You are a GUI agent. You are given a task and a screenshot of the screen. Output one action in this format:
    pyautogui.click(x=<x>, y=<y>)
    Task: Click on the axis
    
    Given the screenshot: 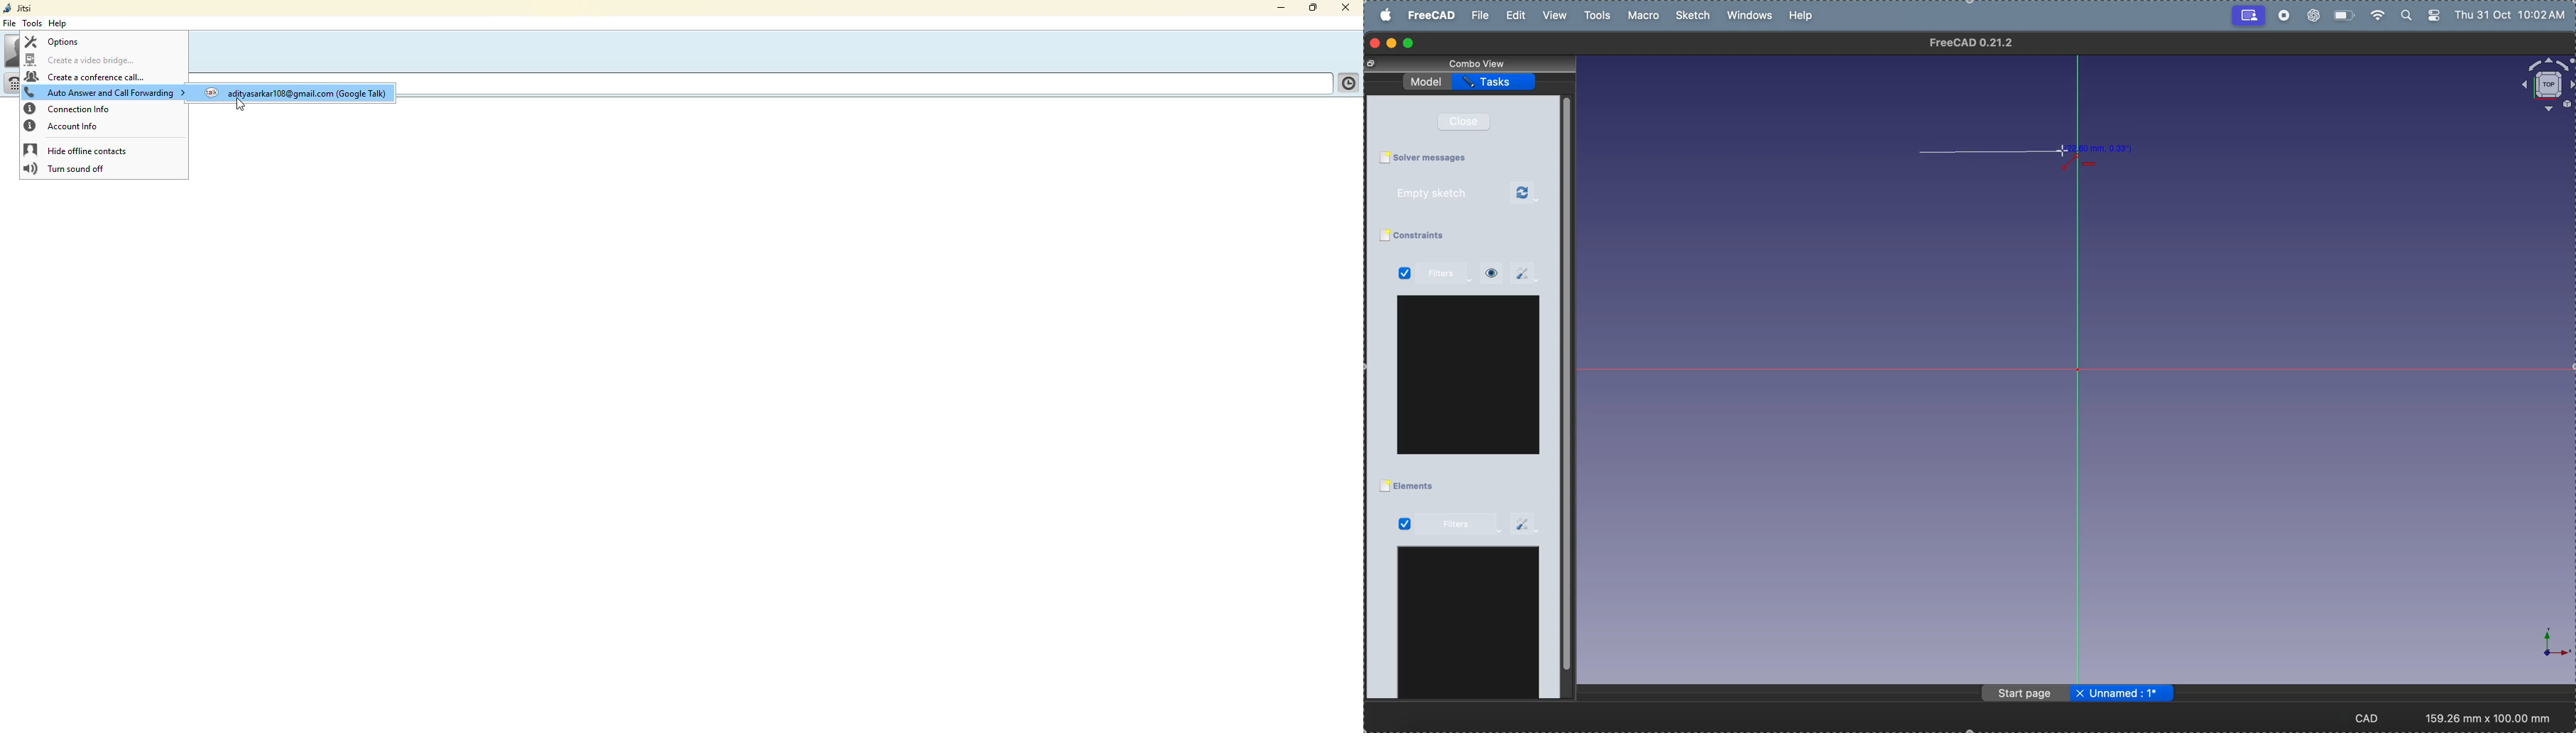 What is the action you would take?
    pyautogui.click(x=2547, y=644)
    